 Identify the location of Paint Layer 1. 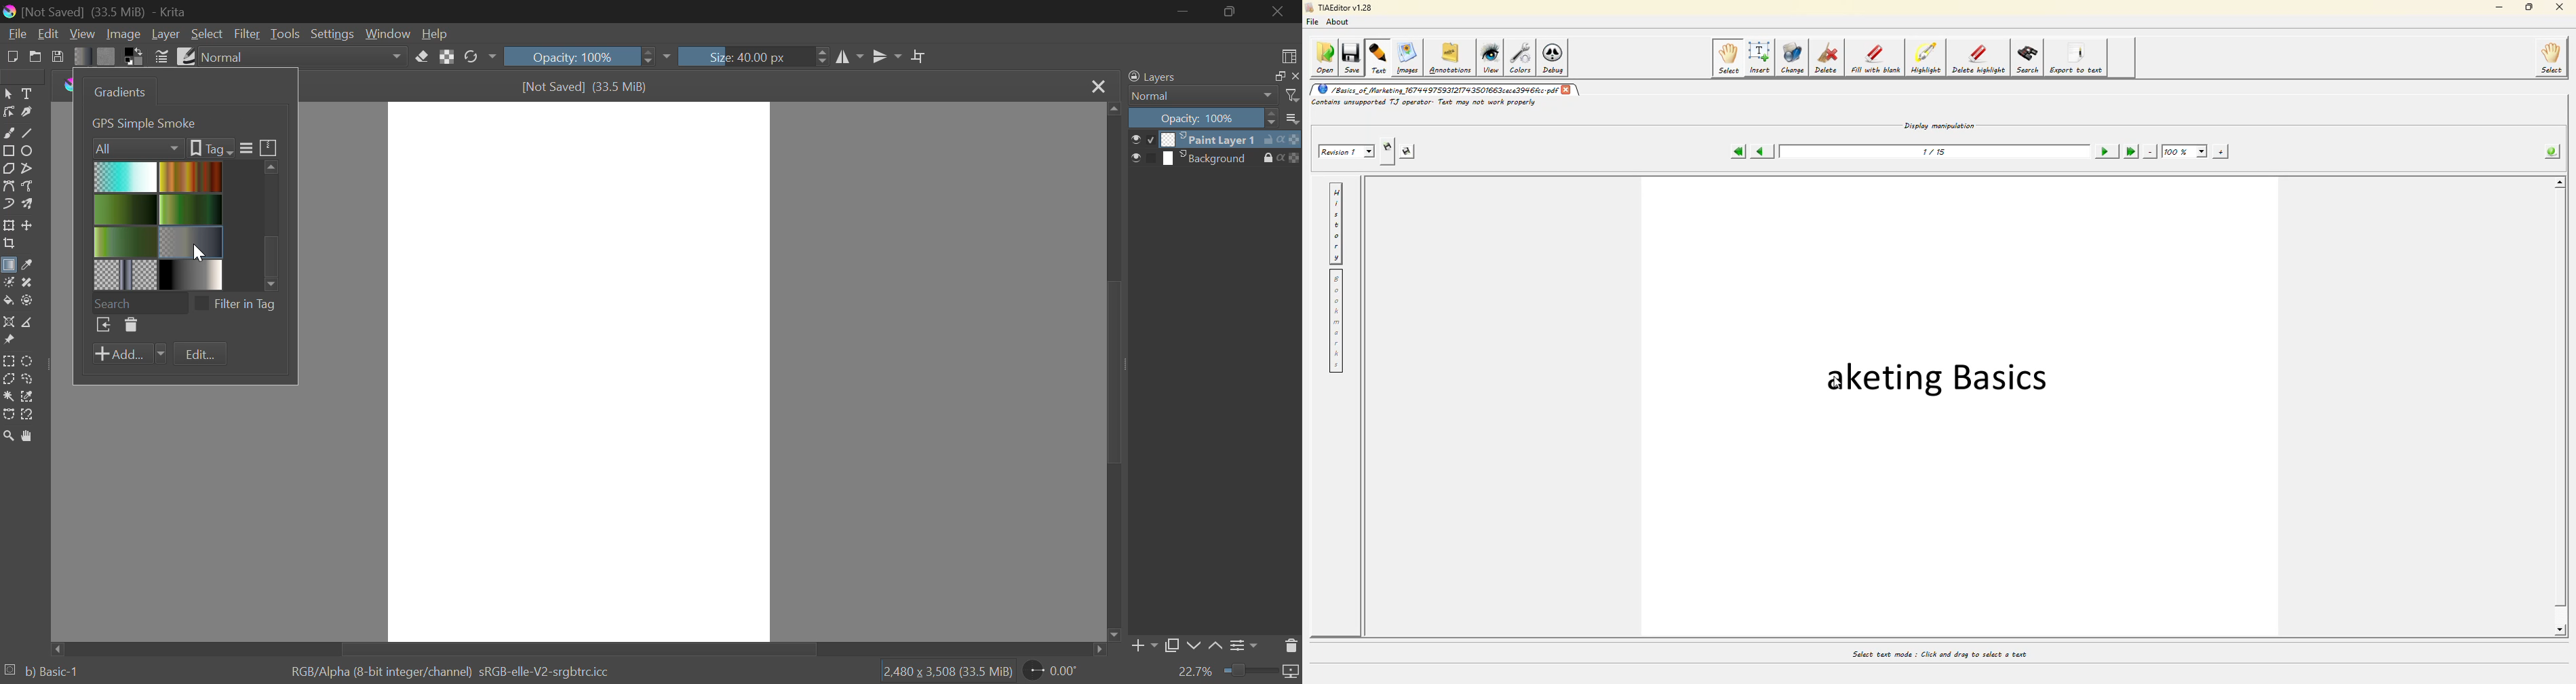
(1211, 138).